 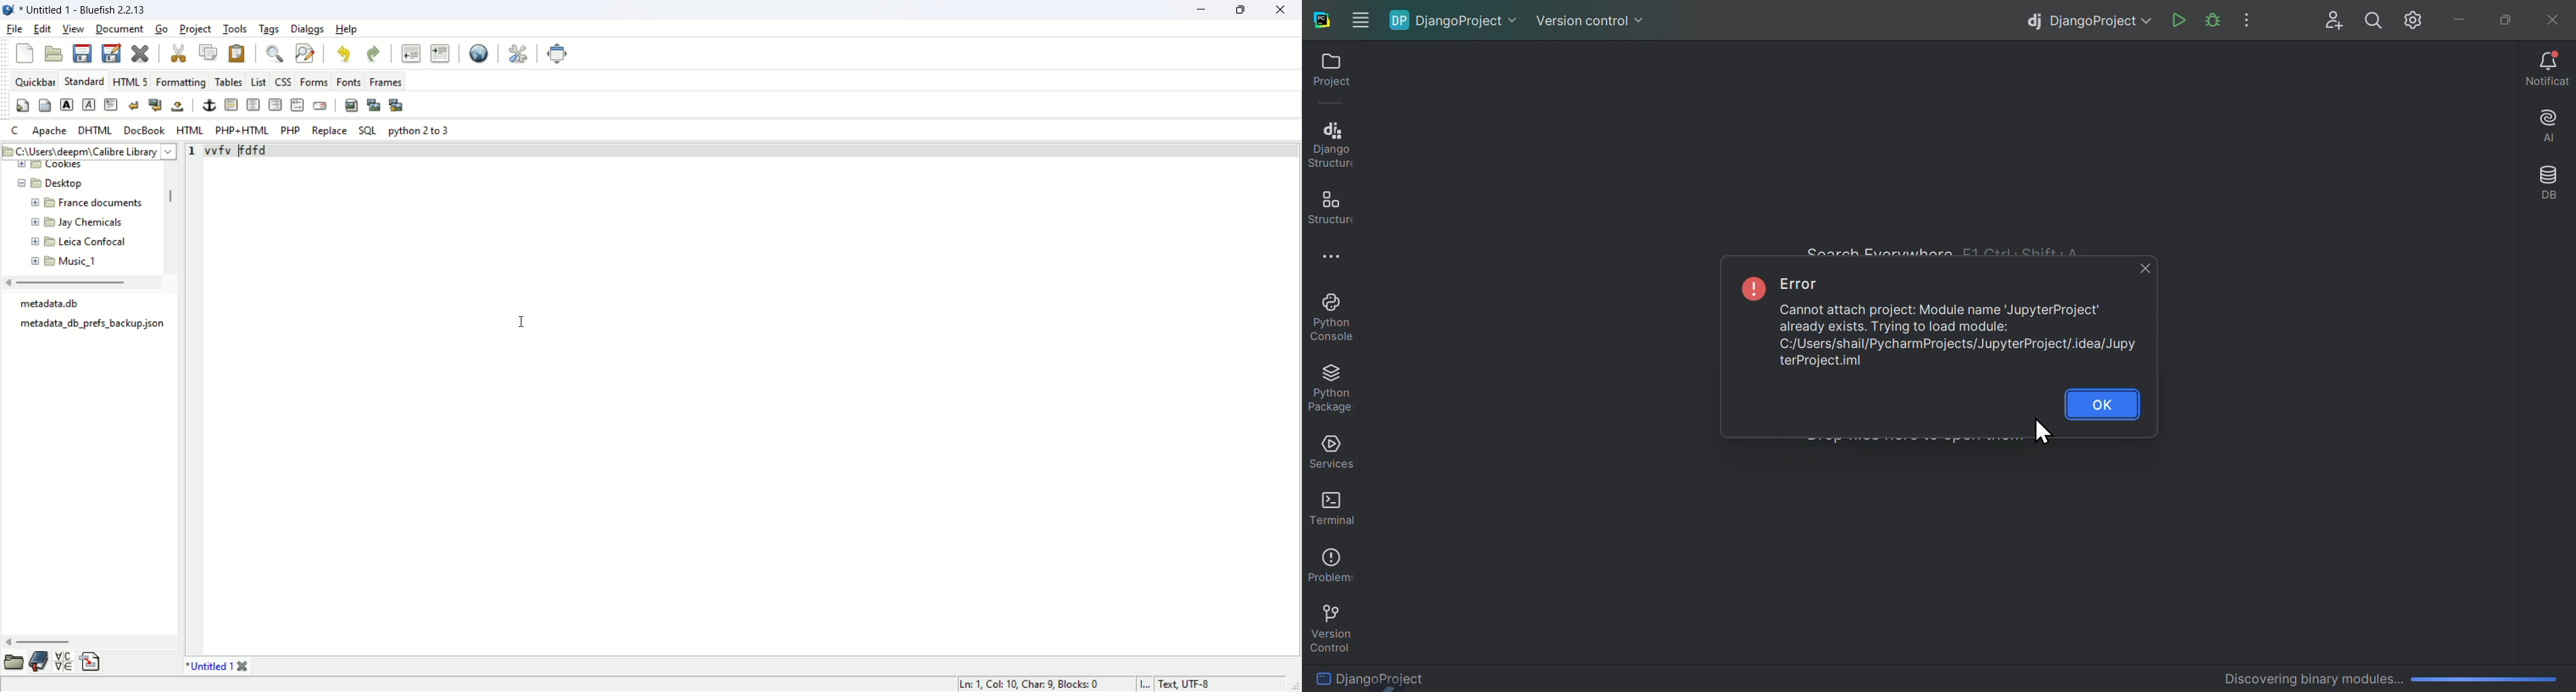 What do you see at coordinates (1591, 16) in the screenshot?
I see `Version control` at bounding box center [1591, 16].